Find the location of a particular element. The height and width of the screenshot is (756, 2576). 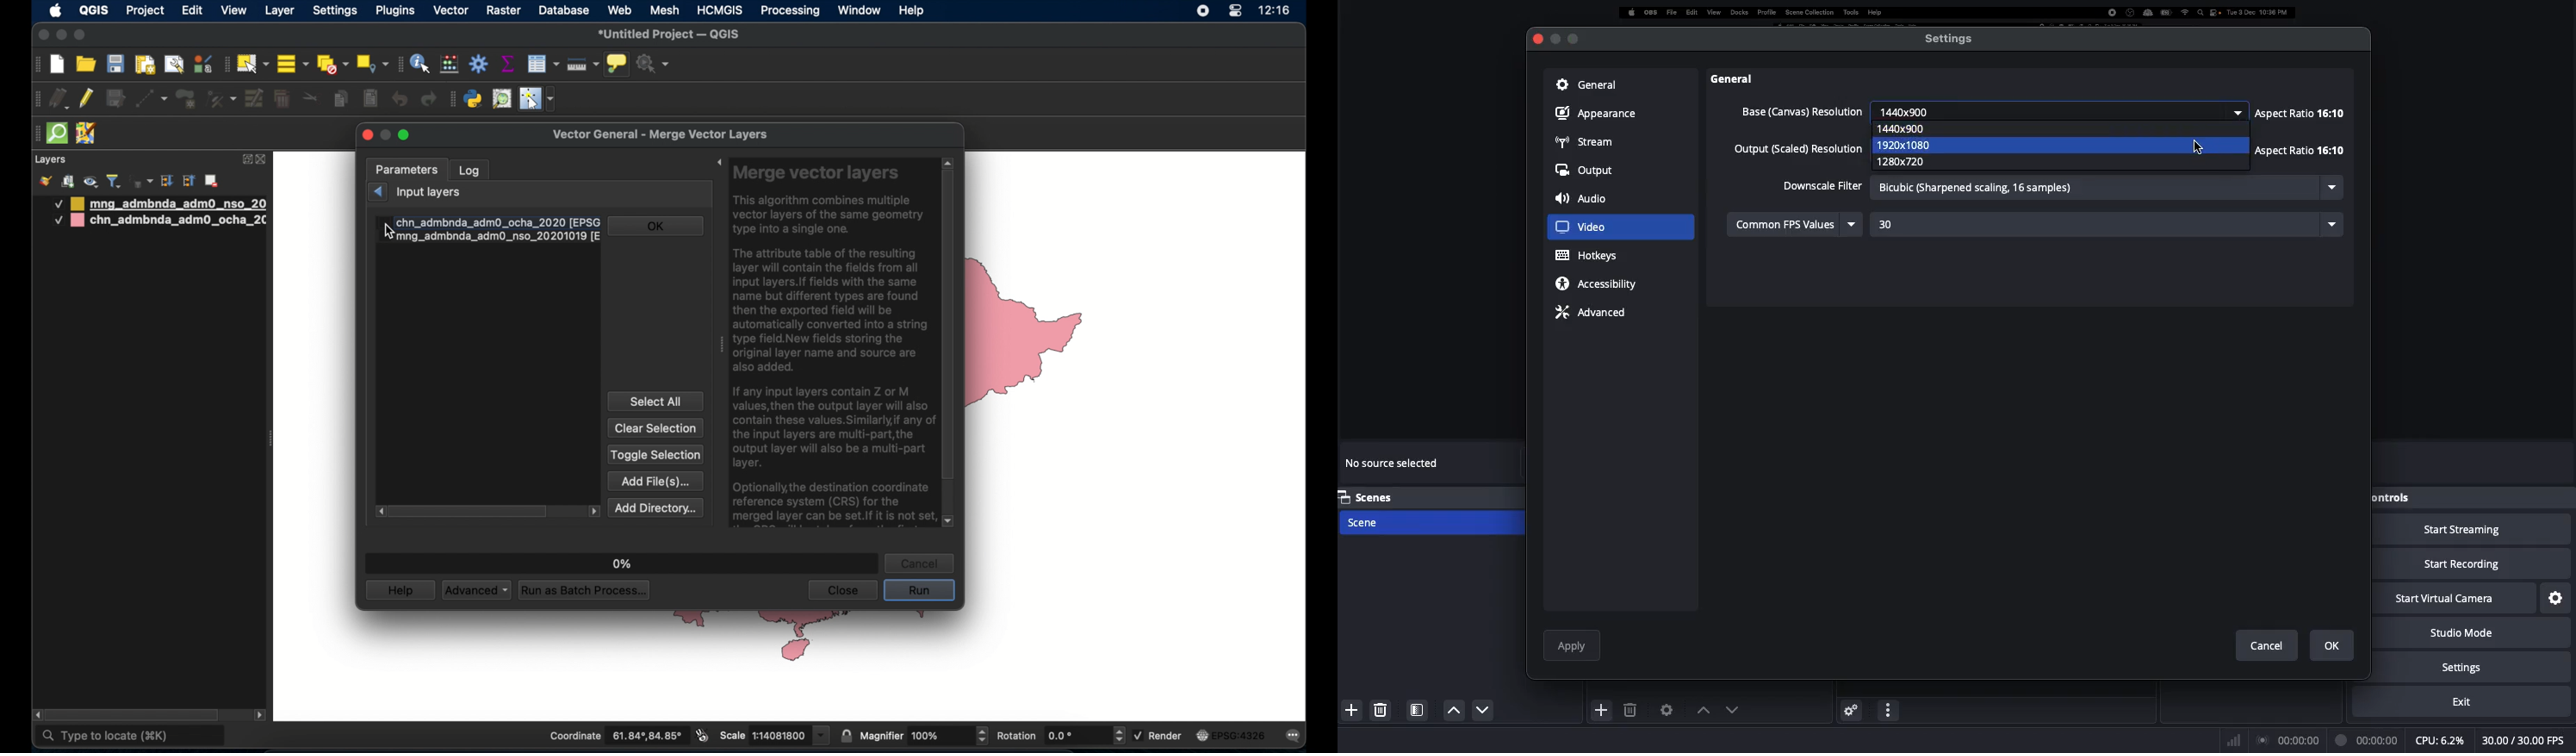

untitled project - QGIS is located at coordinates (671, 35).